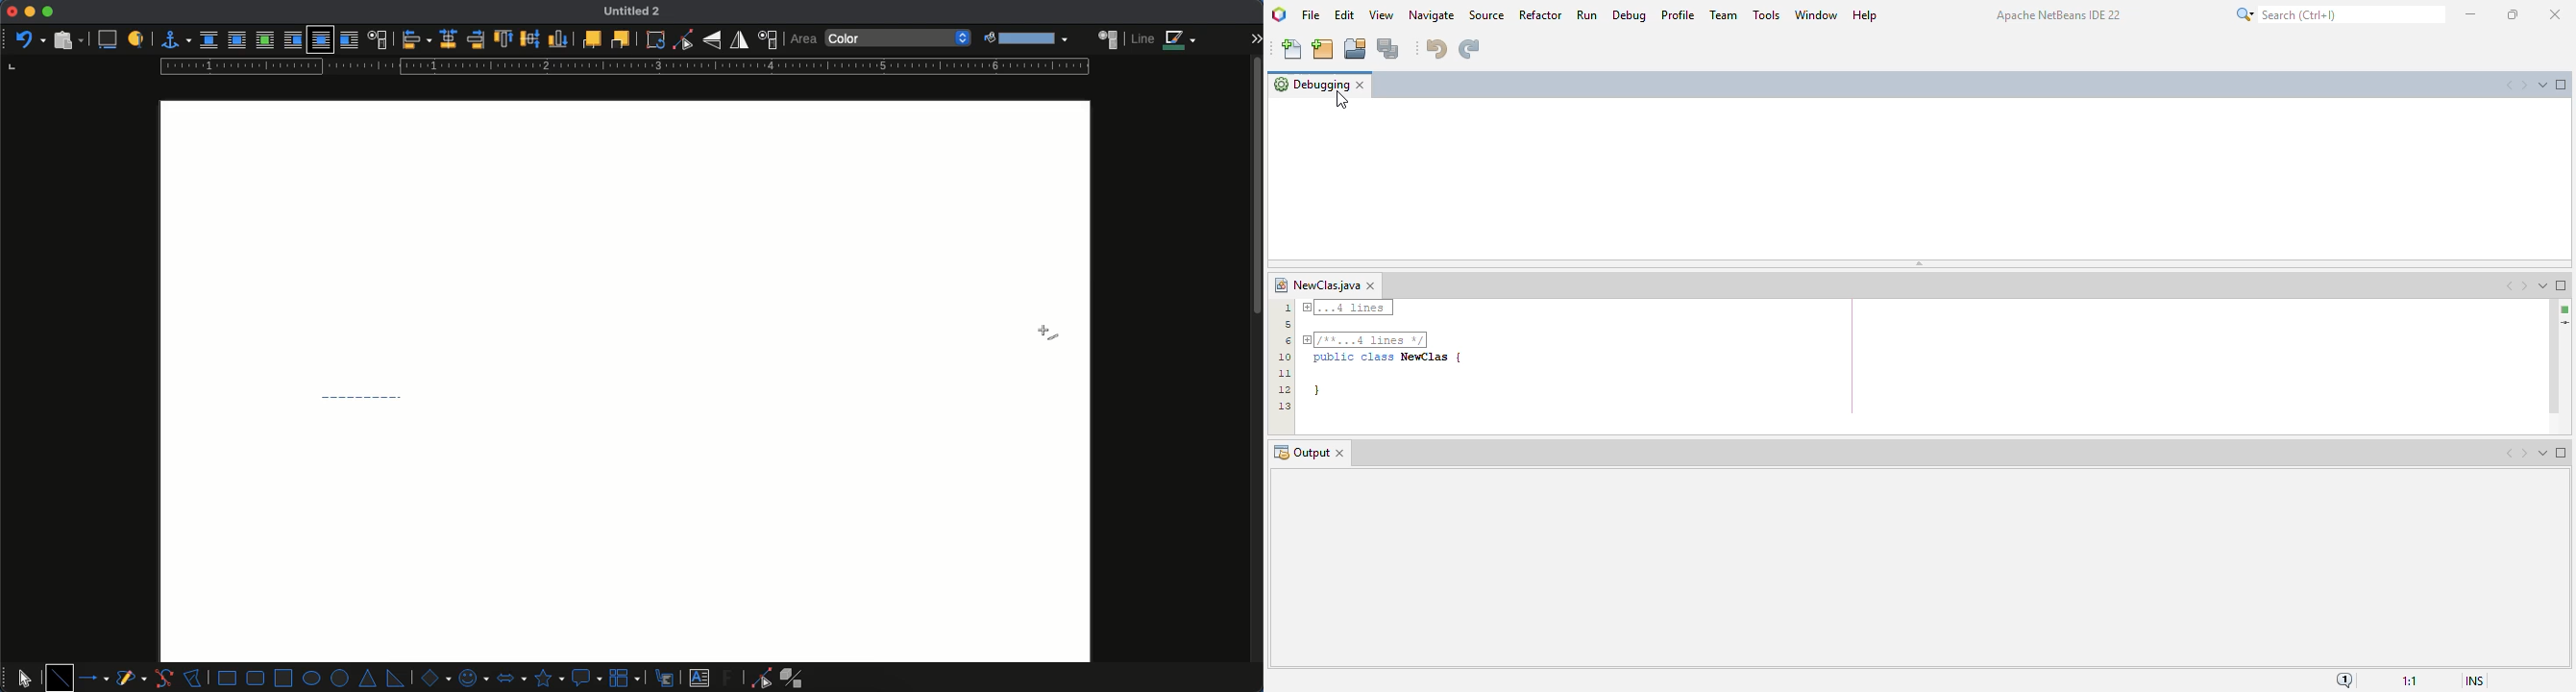 The height and width of the screenshot is (700, 2576). What do you see at coordinates (370, 679) in the screenshot?
I see `isosceles triangle` at bounding box center [370, 679].